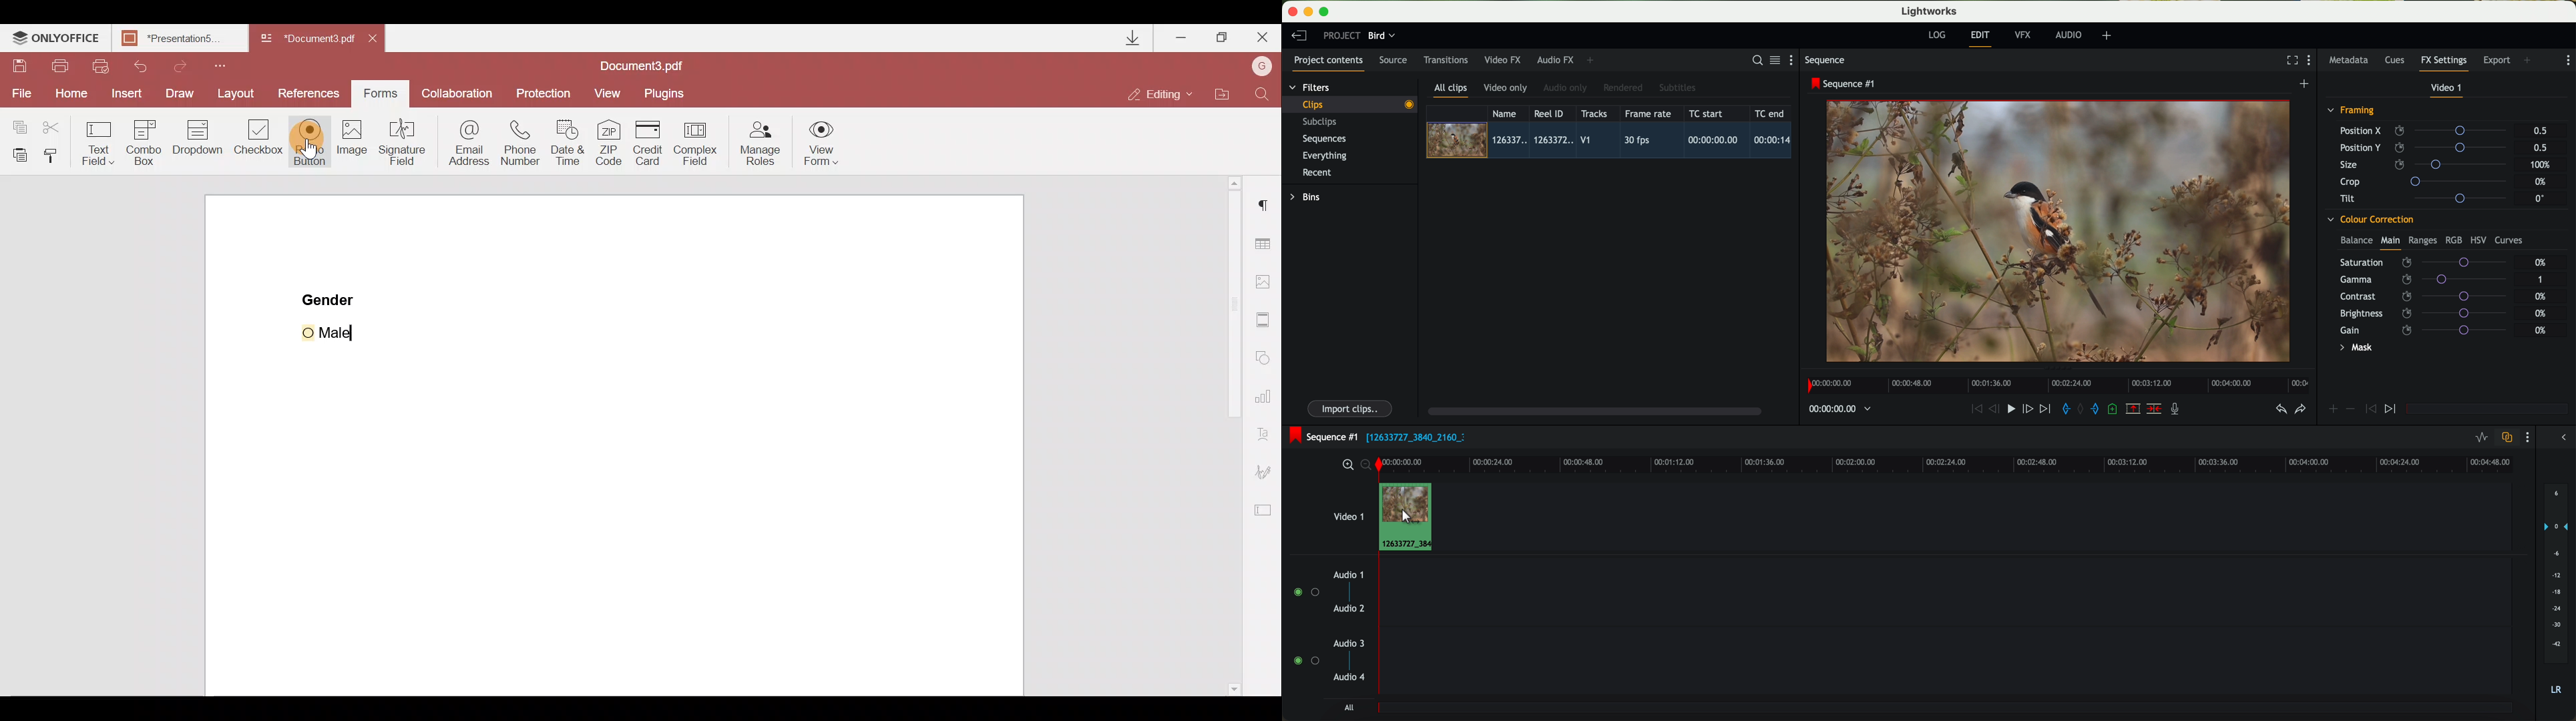  Describe the element at coordinates (2423, 240) in the screenshot. I see `ranges` at that location.